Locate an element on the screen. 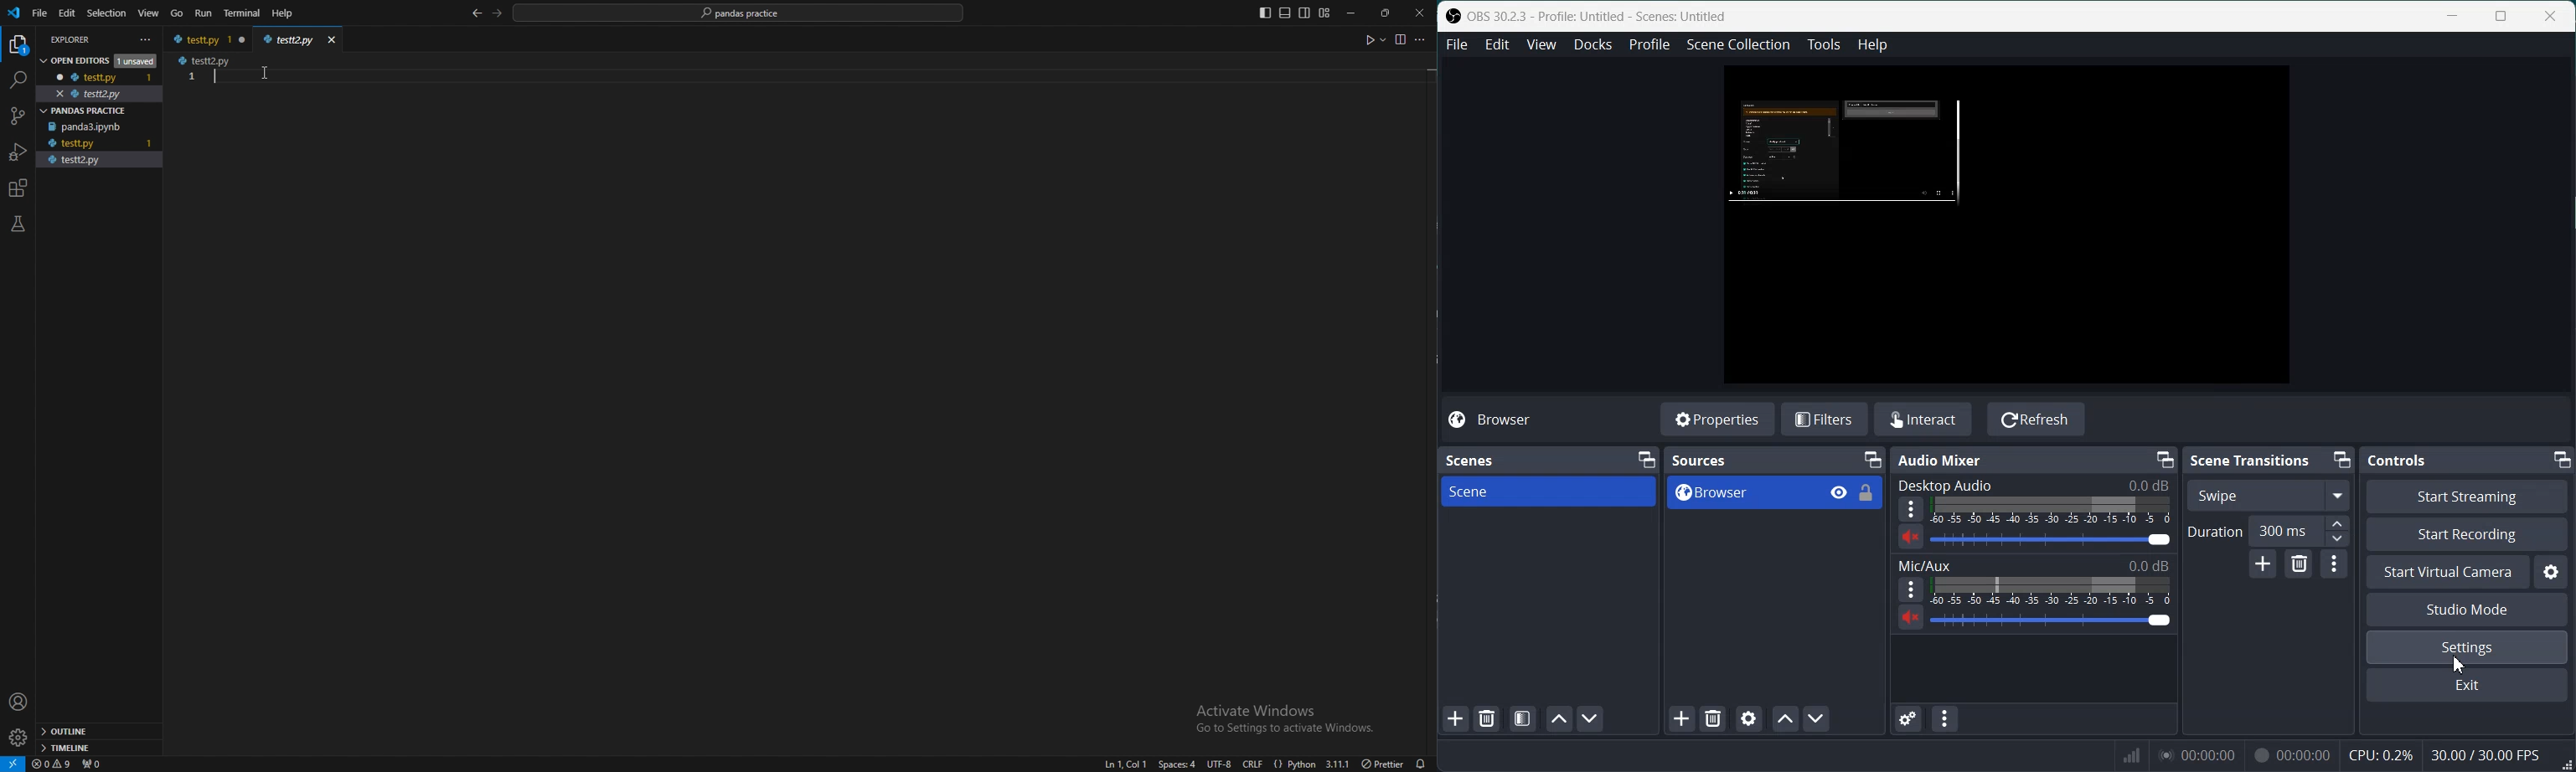  Minimize is located at coordinates (2165, 459).